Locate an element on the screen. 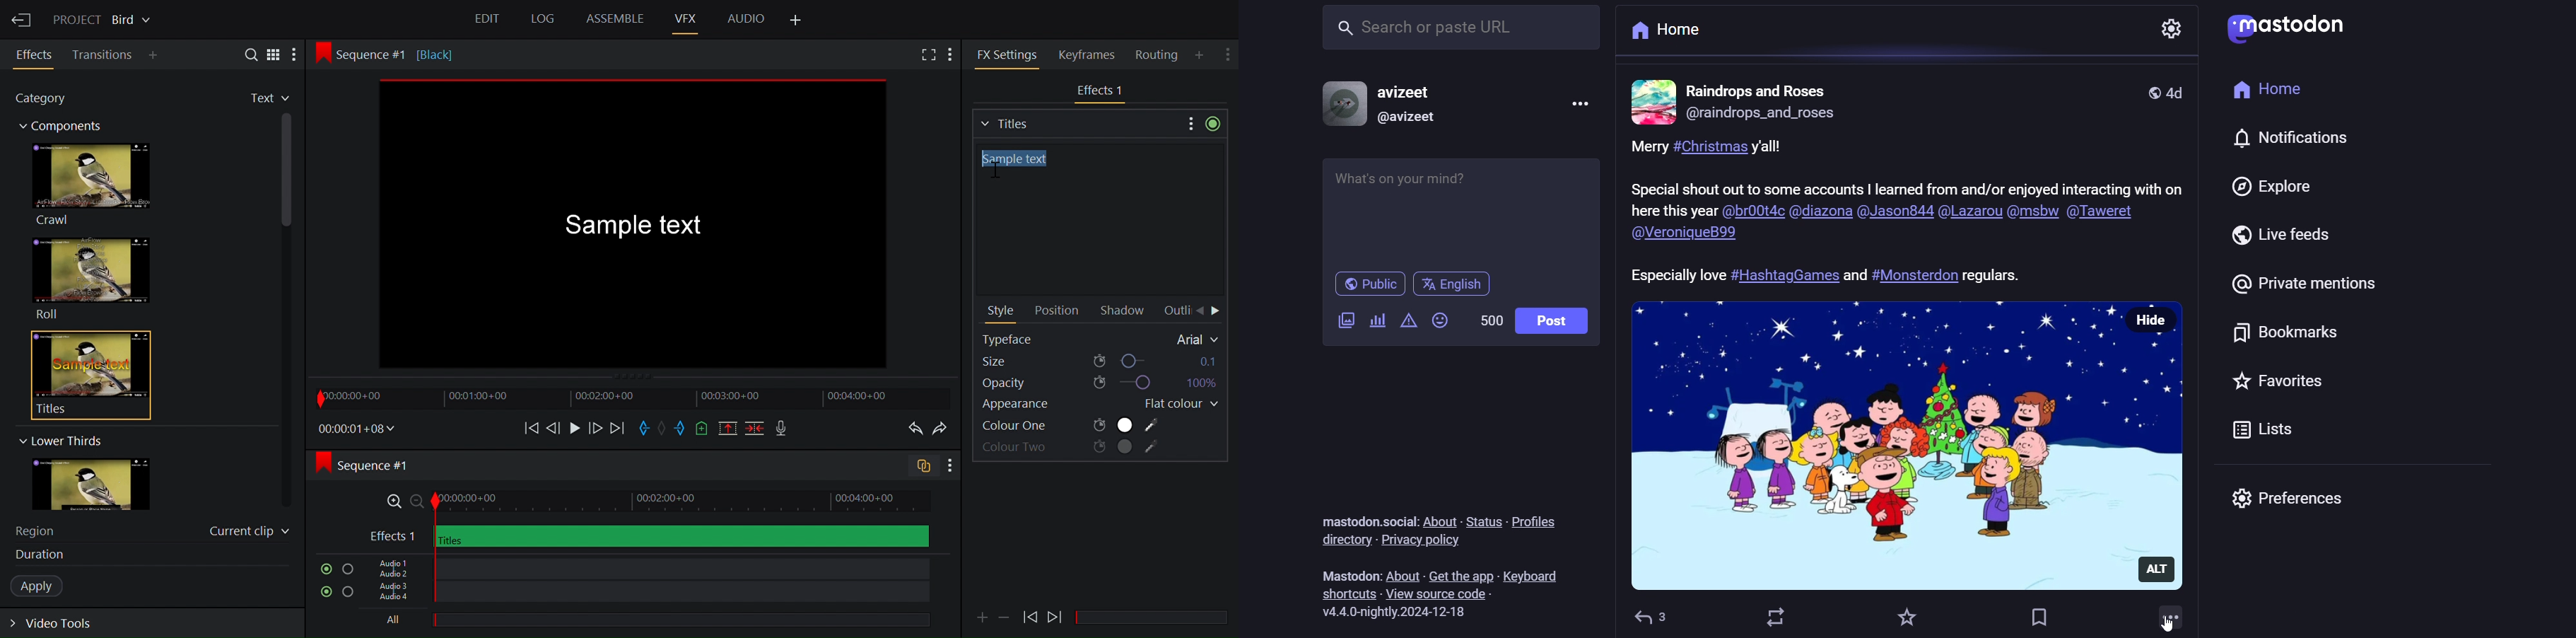  Crawl is located at coordinates (90, 184).